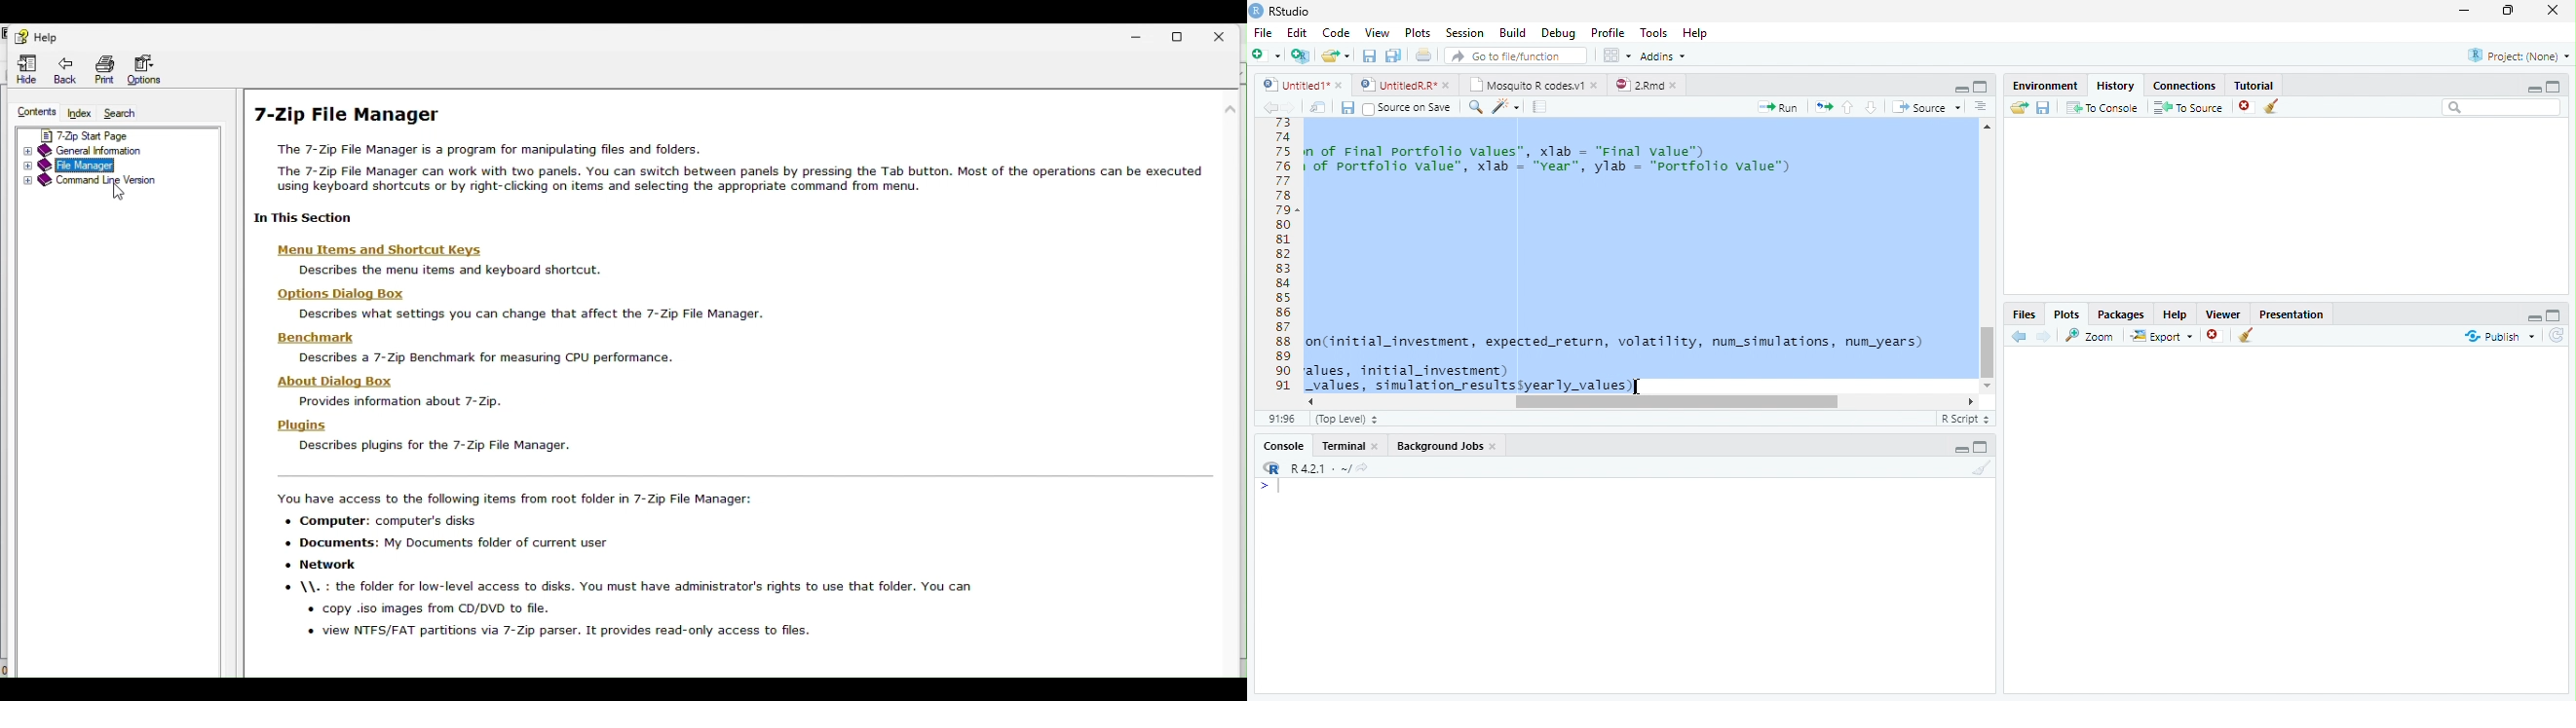  What do you see at coordinates (1592, 421) in the screenshot?
I see `monte_cario investment _simuiation{initial investment, expected_return, volatility, num simulations, num years)` at bounding box center [1592, 421].